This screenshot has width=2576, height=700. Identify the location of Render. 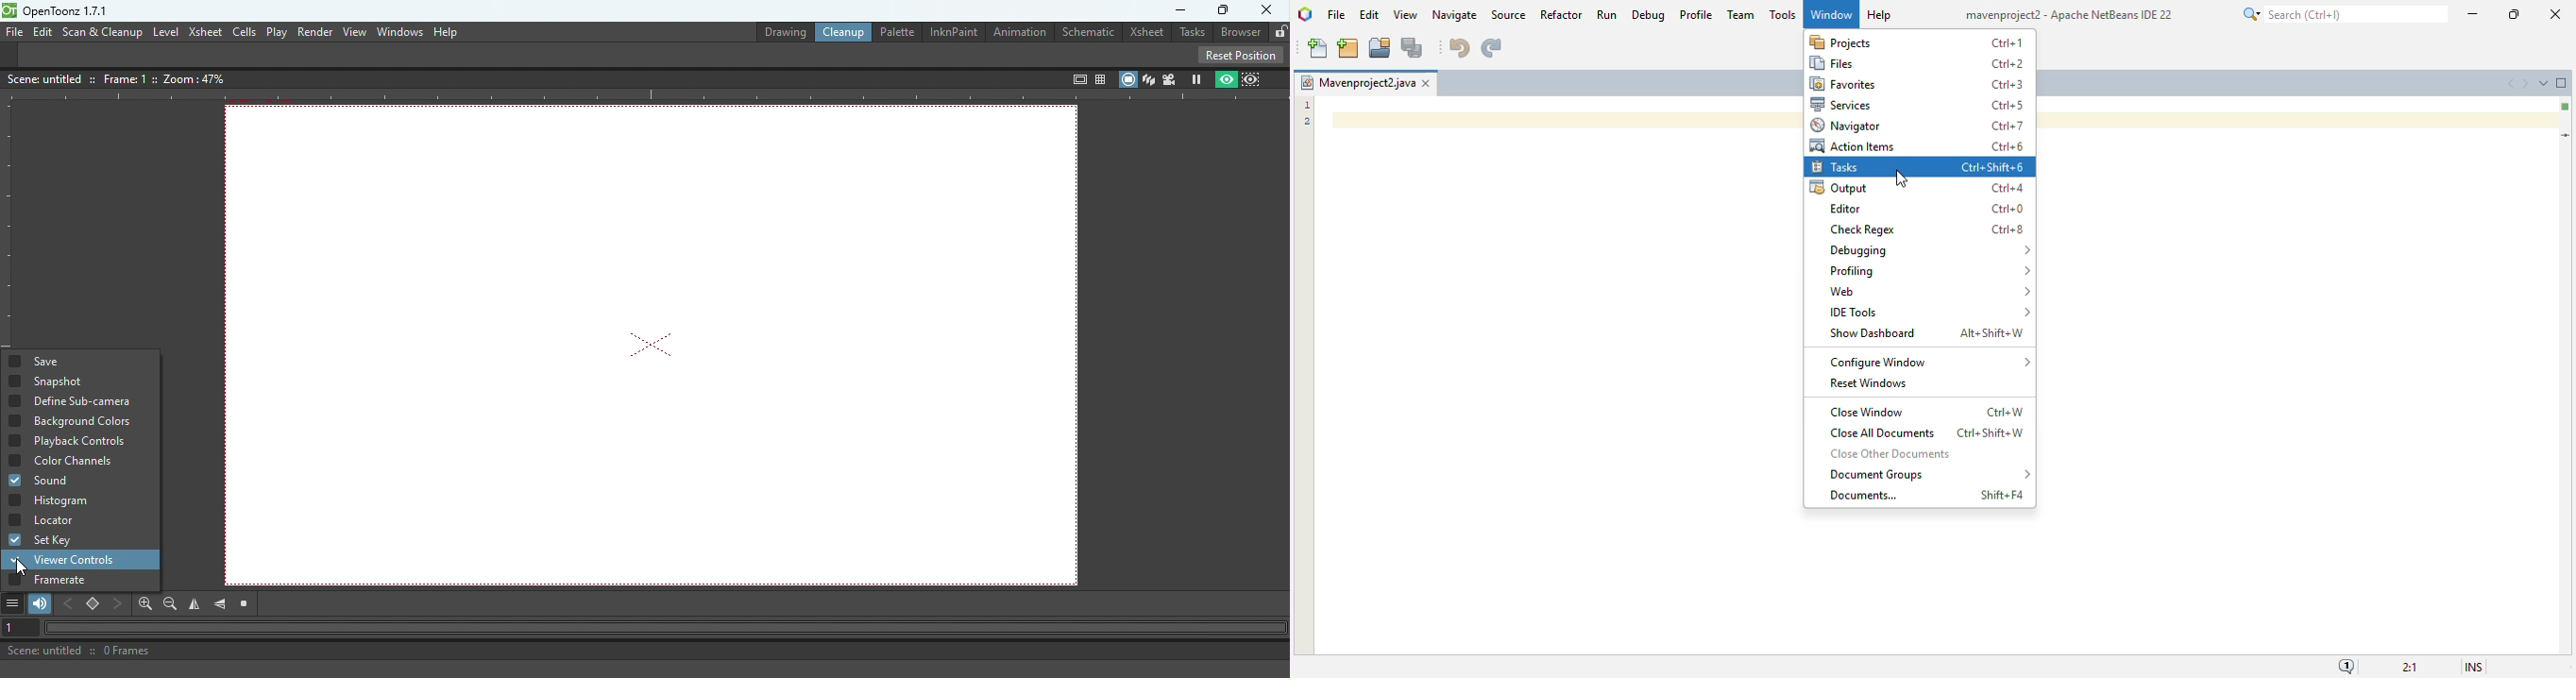
(313, 31).